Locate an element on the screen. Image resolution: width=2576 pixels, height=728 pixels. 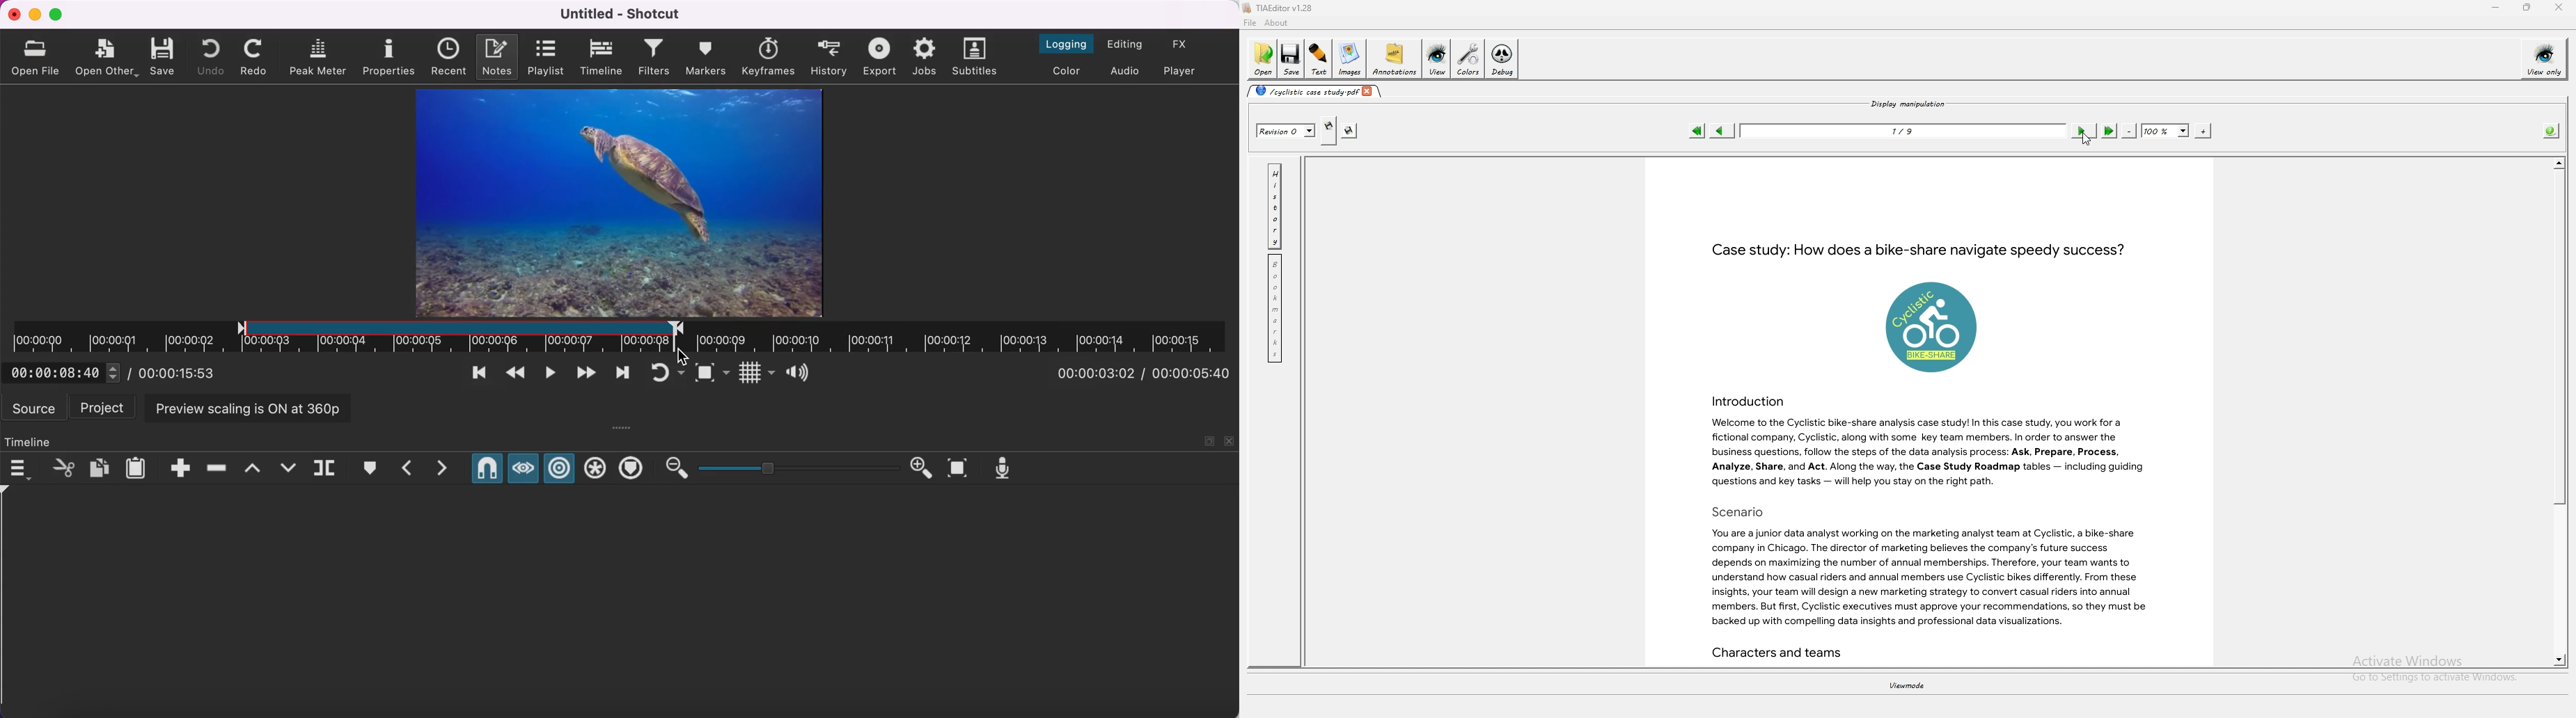
redo is located at coordinates (257, 56).